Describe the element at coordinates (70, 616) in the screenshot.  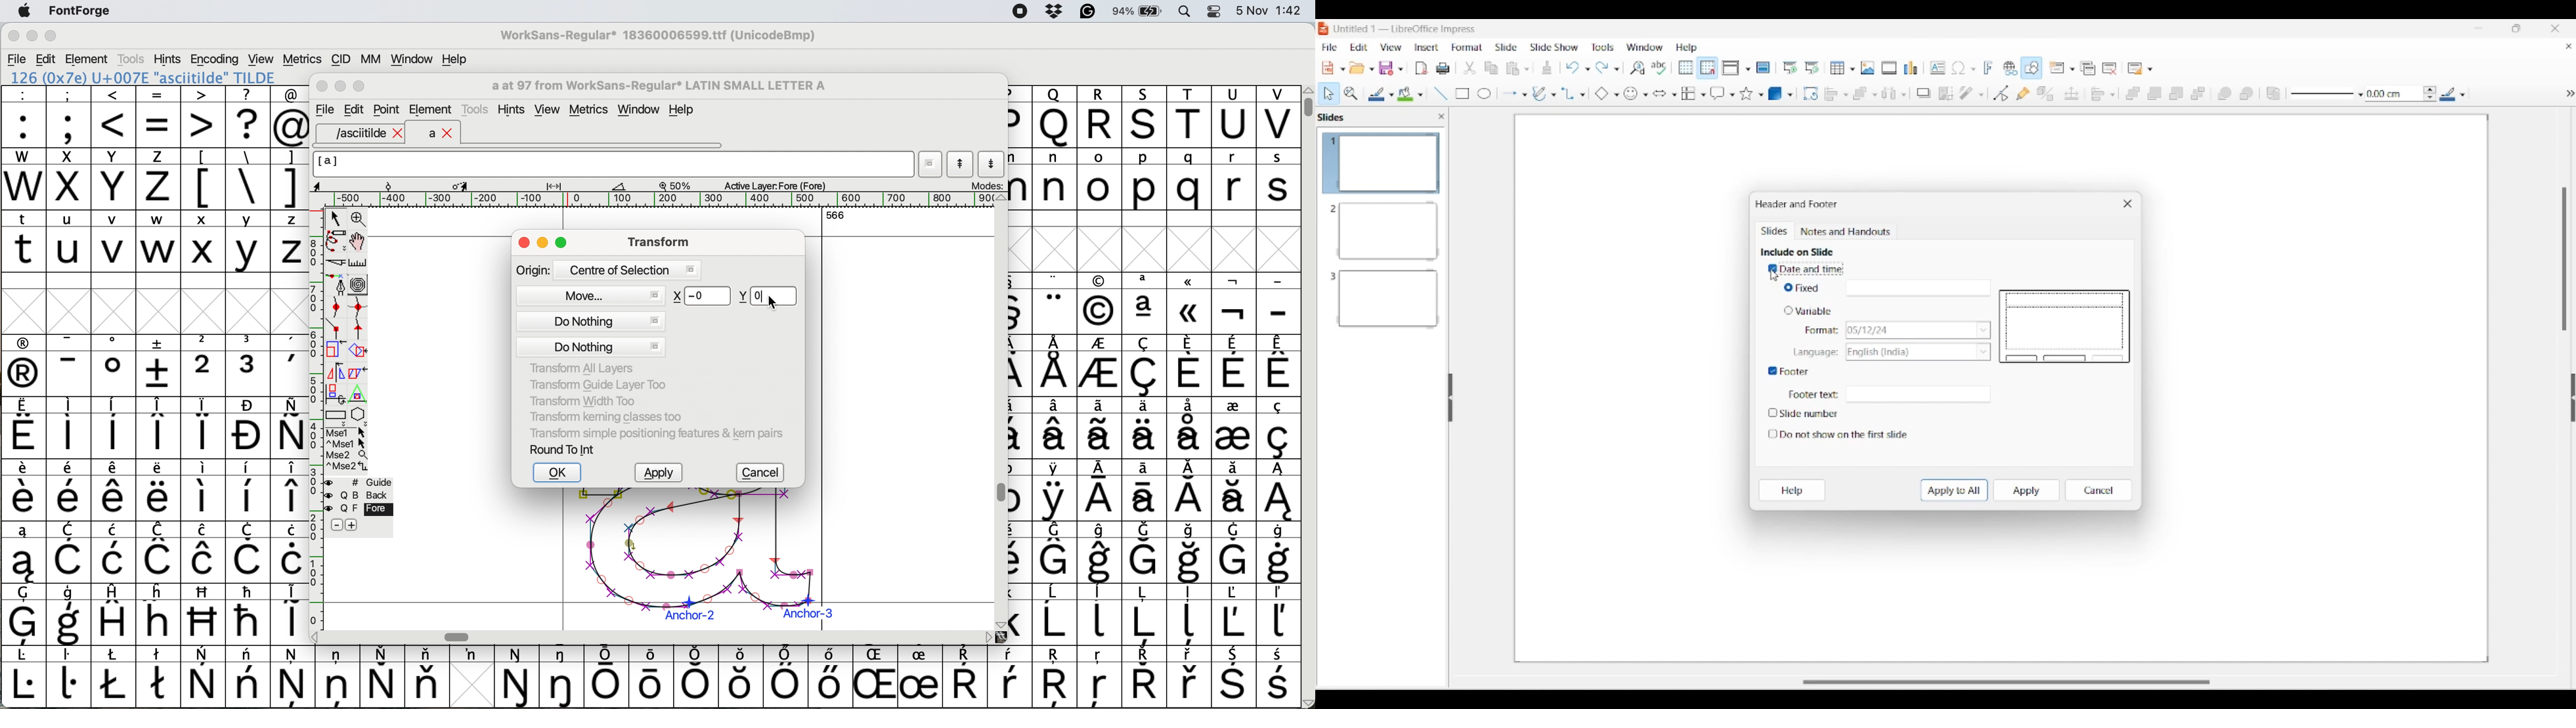
I see `symbol` at that location.